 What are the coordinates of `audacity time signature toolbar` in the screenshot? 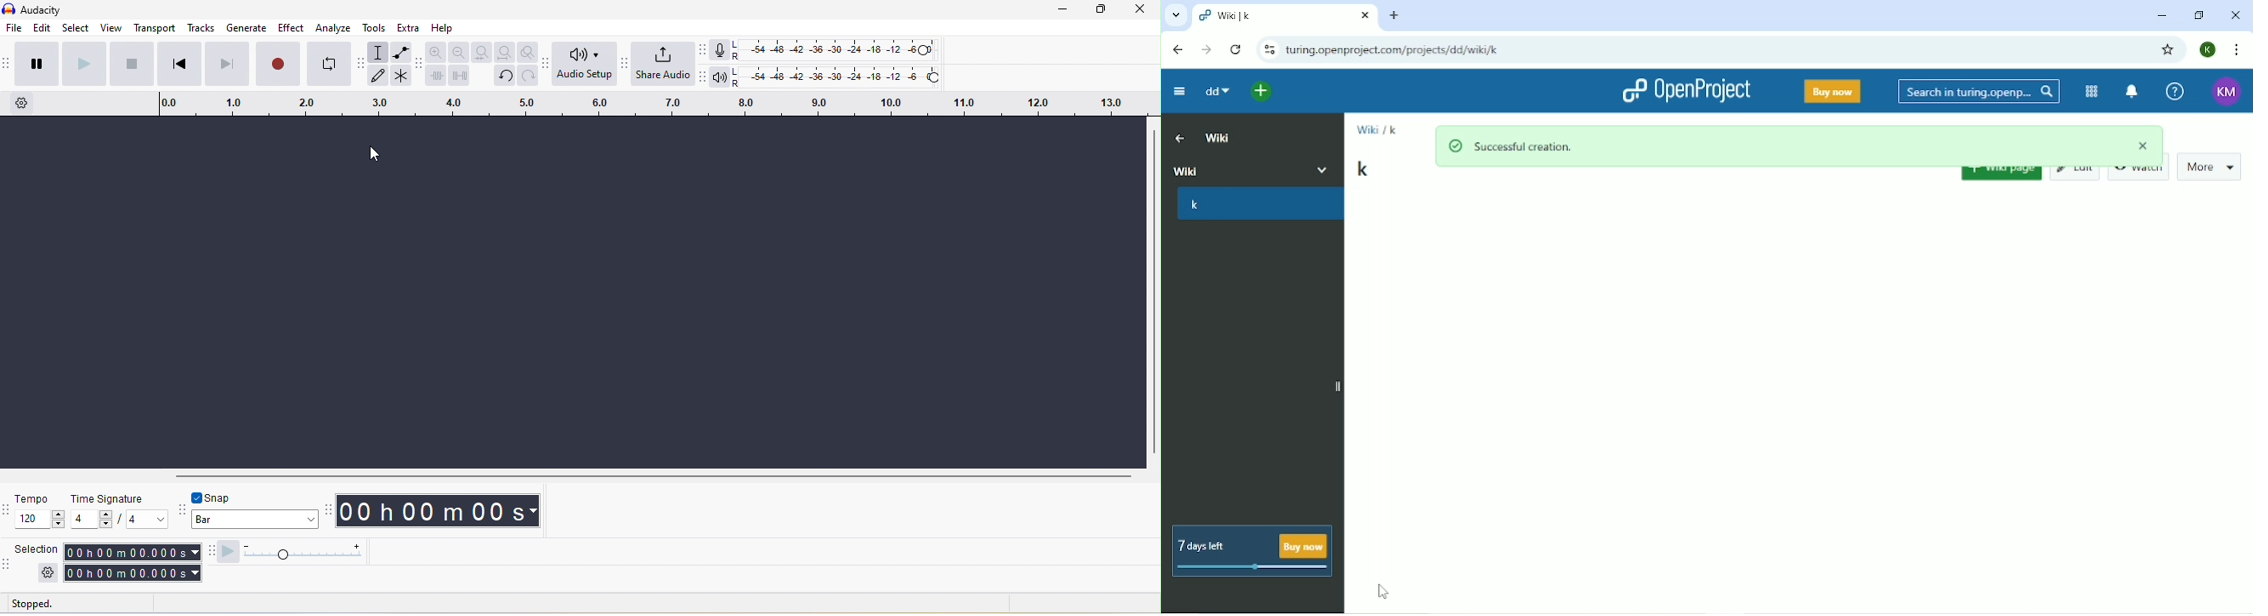 It's located at (8, 514).